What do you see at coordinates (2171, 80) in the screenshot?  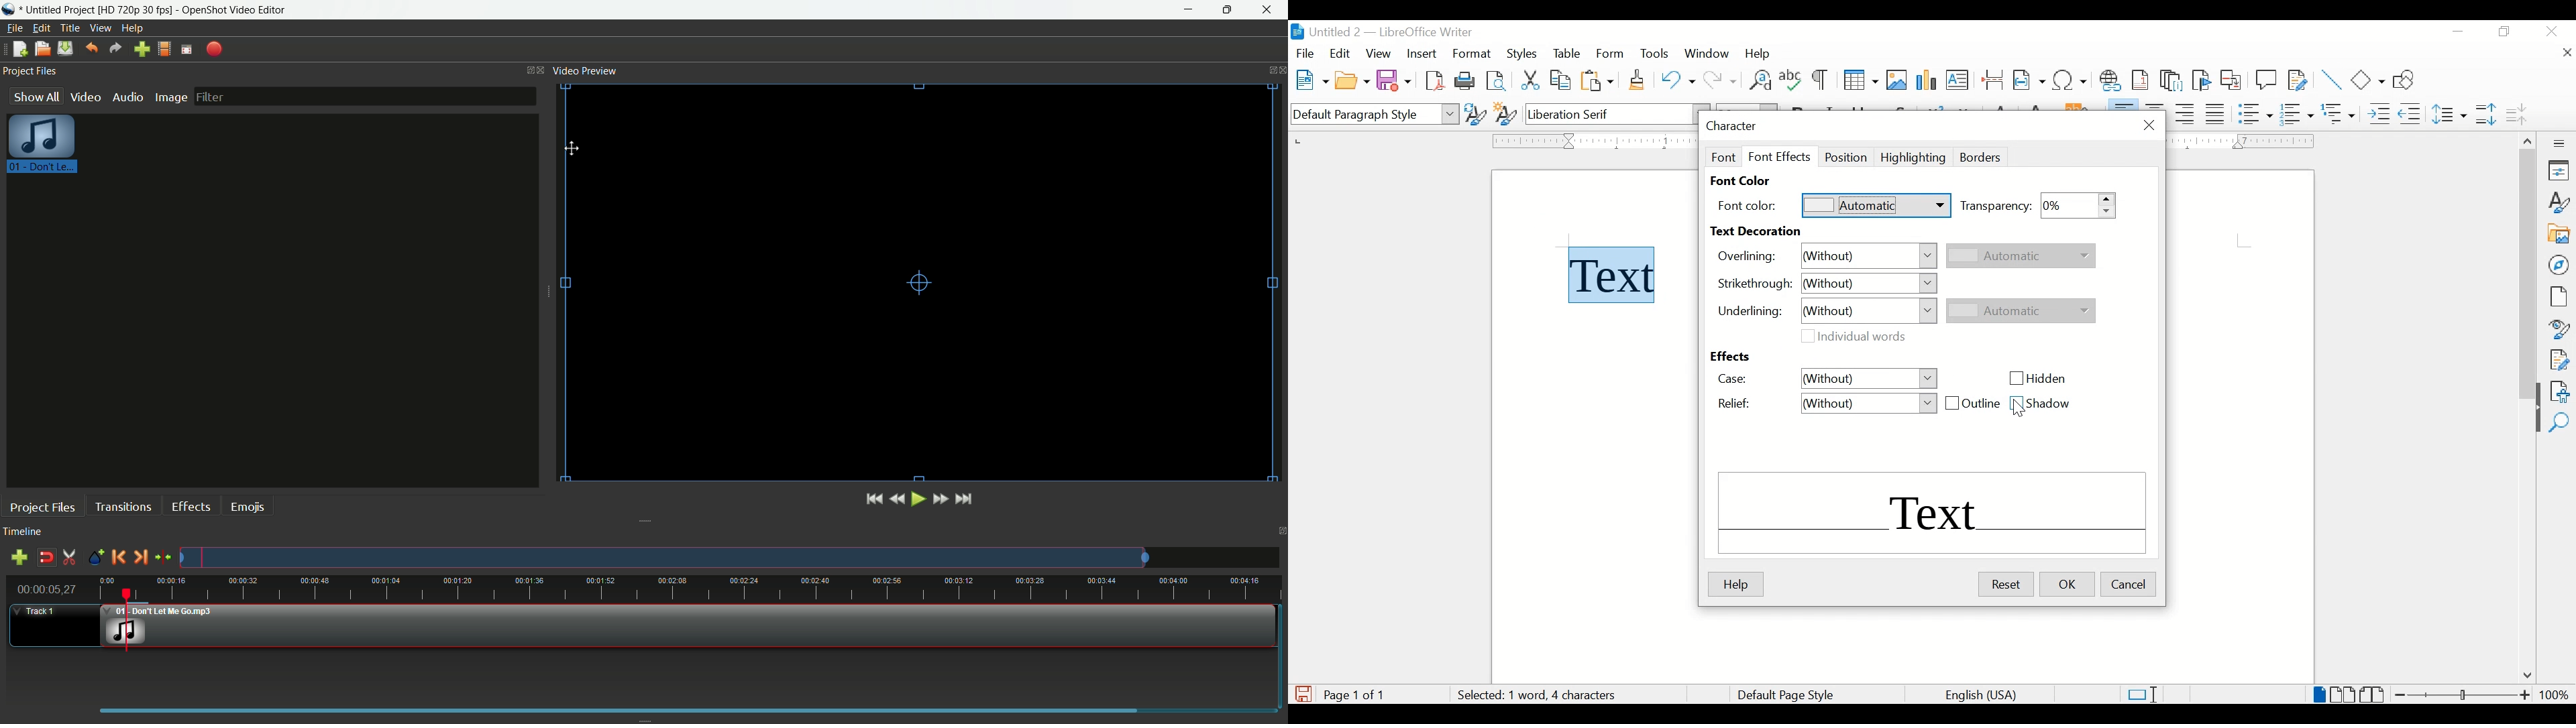 I see `insert endnote` at bounding box center [2171, 80].